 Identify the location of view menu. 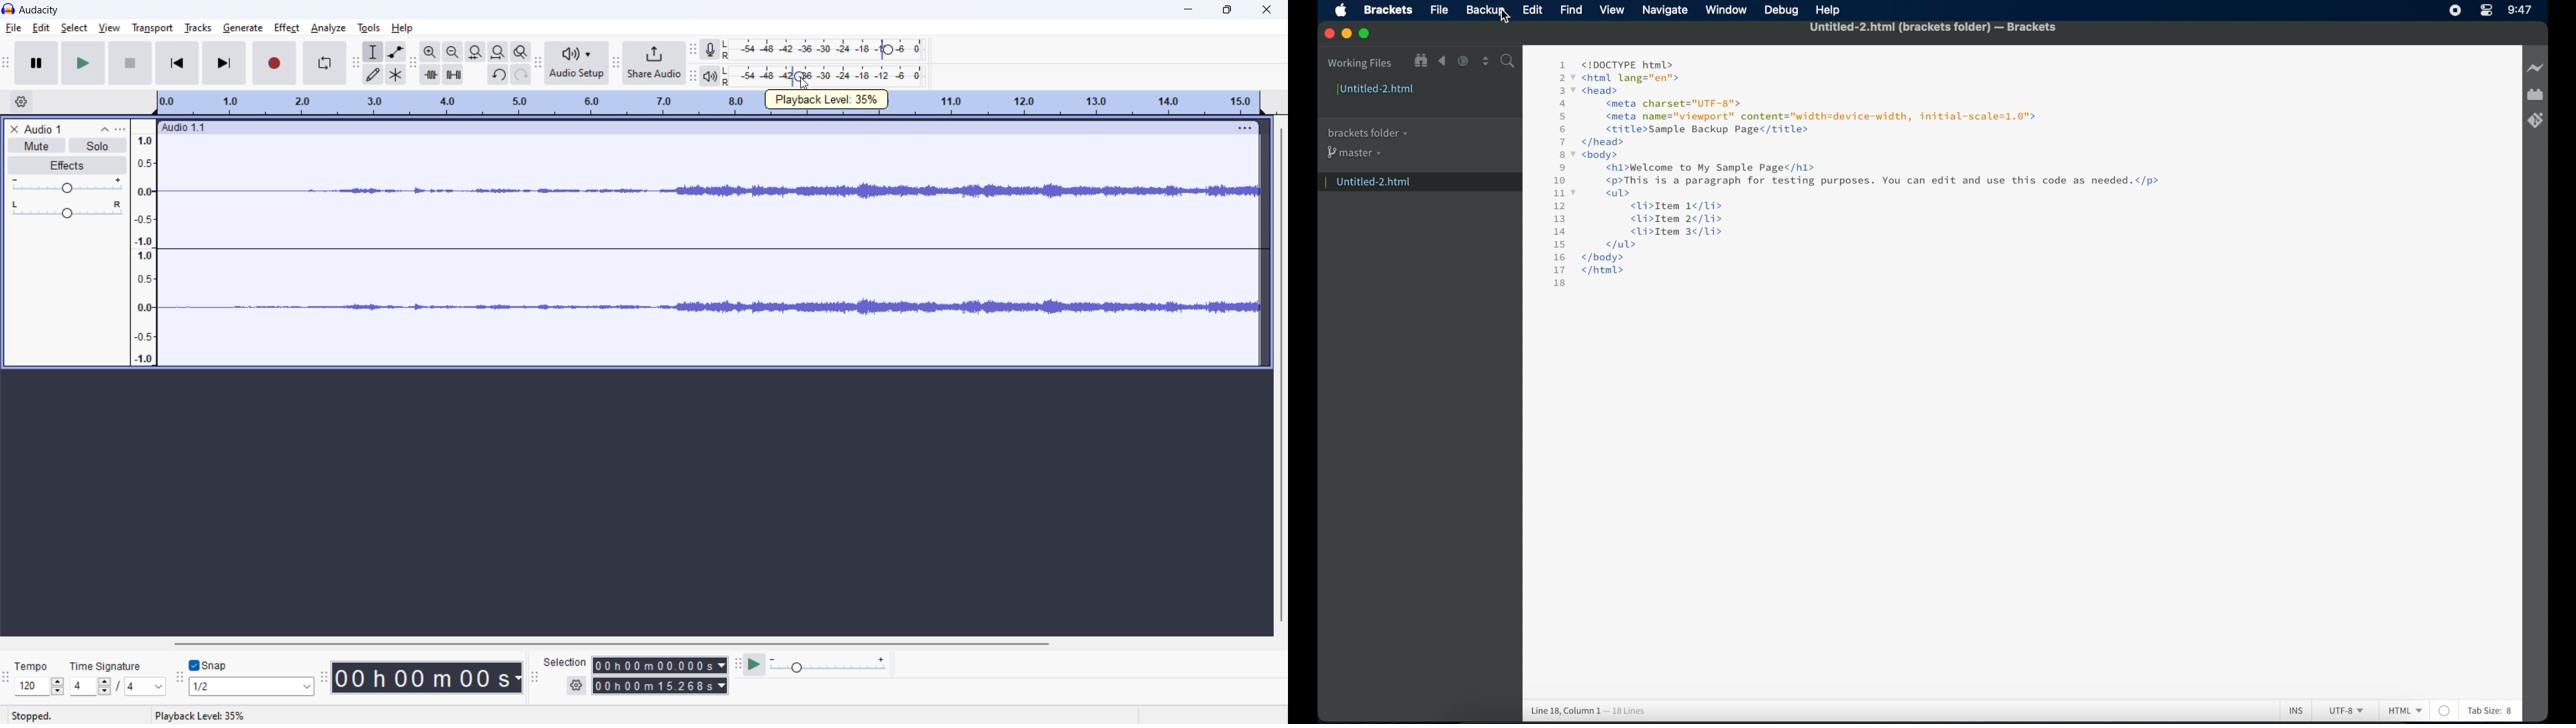
(121, 129).